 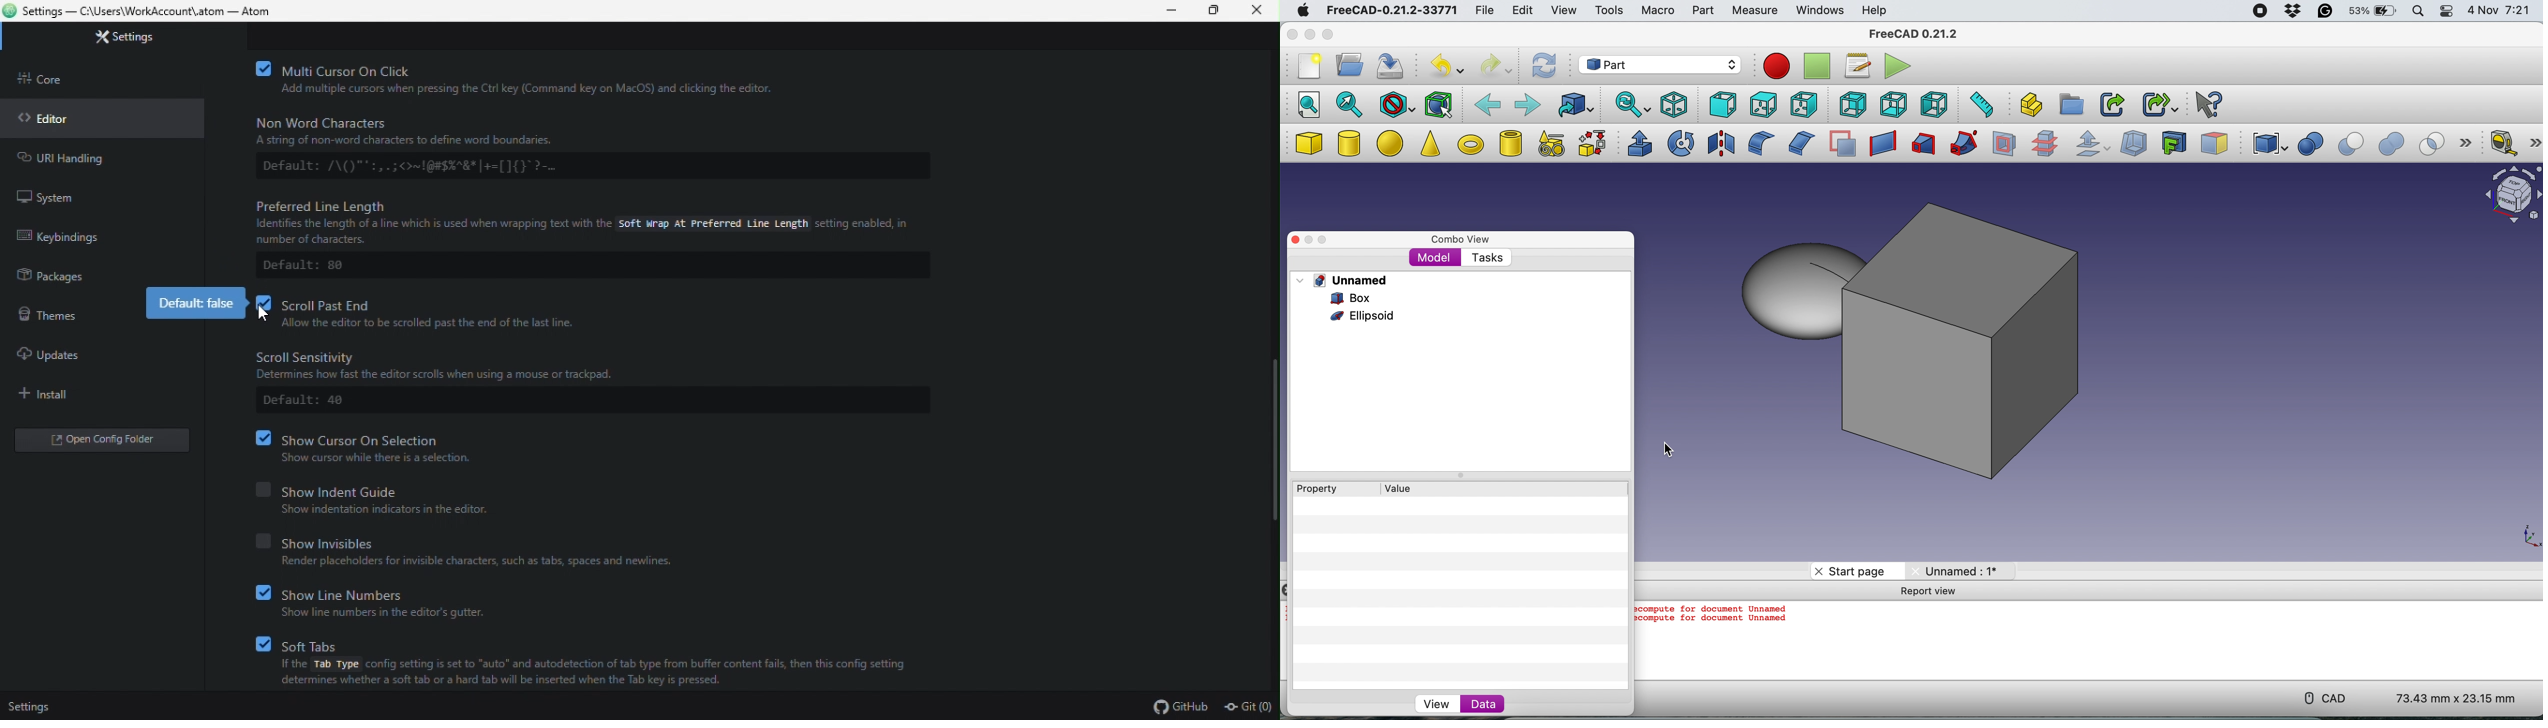 What do you see at coordinates (2396, 145) in the screenshot?
I see `union` at bounding box center [2396, 145].